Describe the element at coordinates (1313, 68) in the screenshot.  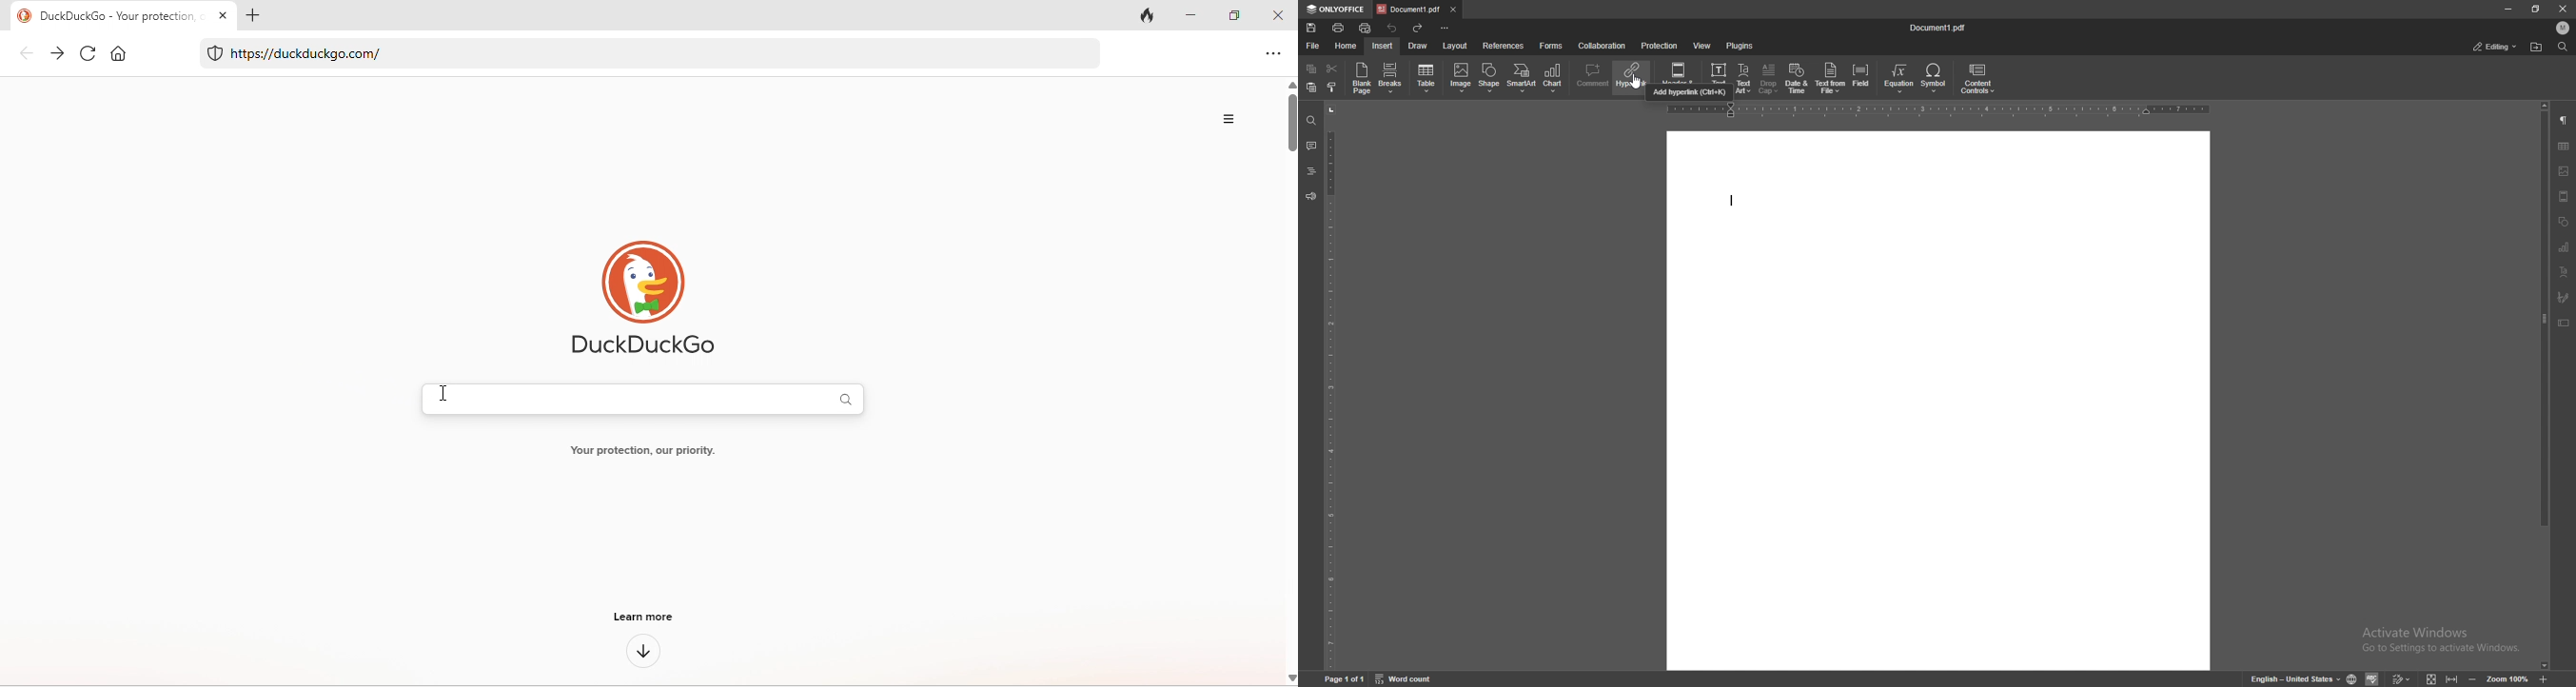
I see `copy` at that location.